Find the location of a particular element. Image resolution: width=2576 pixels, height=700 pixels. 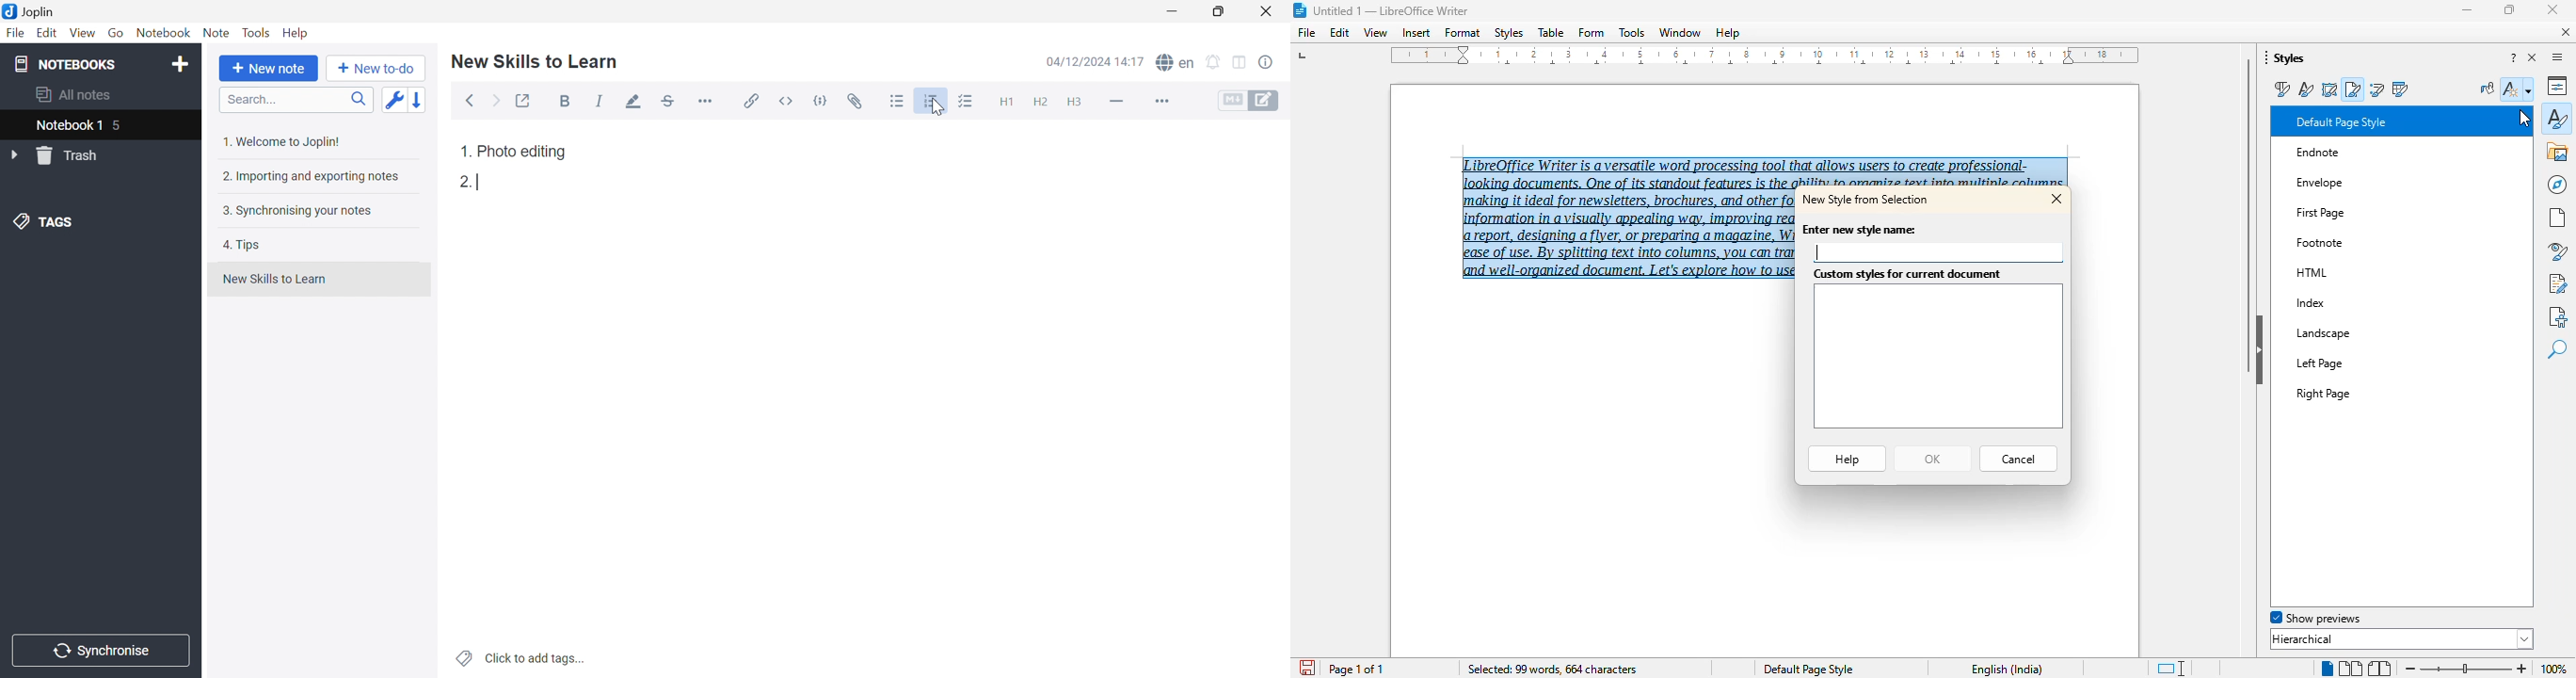

Synchronize is located at coordinates (104, 651).